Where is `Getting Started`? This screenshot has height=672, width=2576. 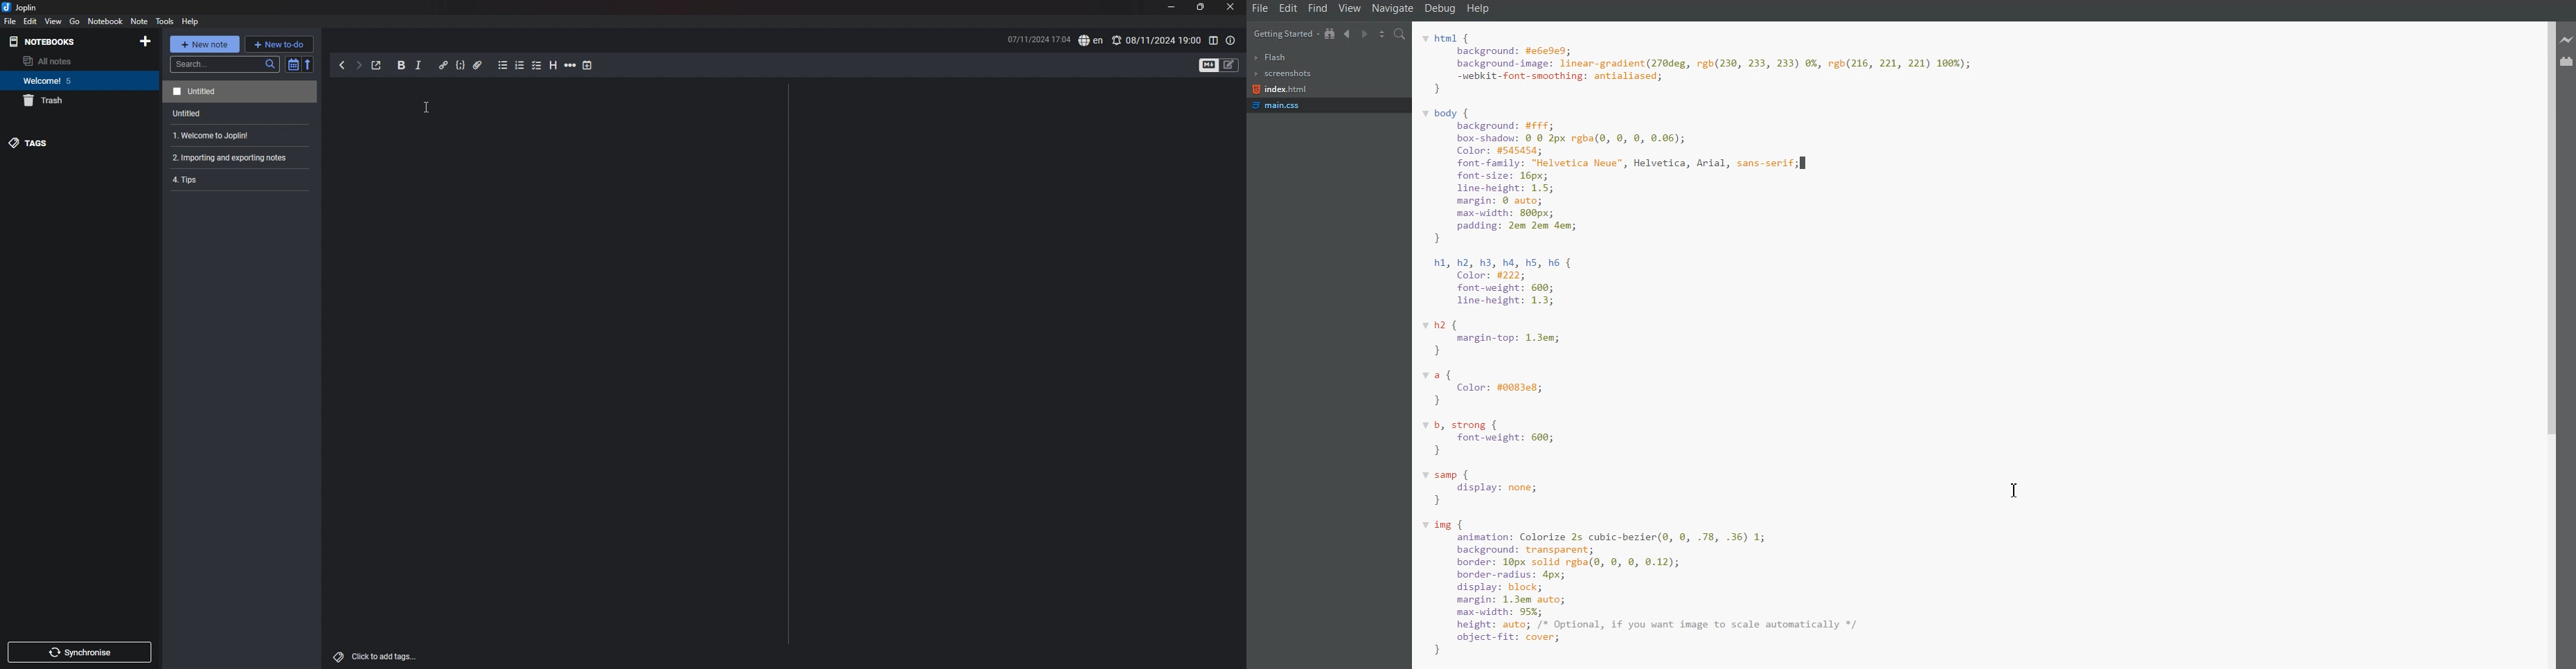 Getting Started is located at coordinates (1285, 33).